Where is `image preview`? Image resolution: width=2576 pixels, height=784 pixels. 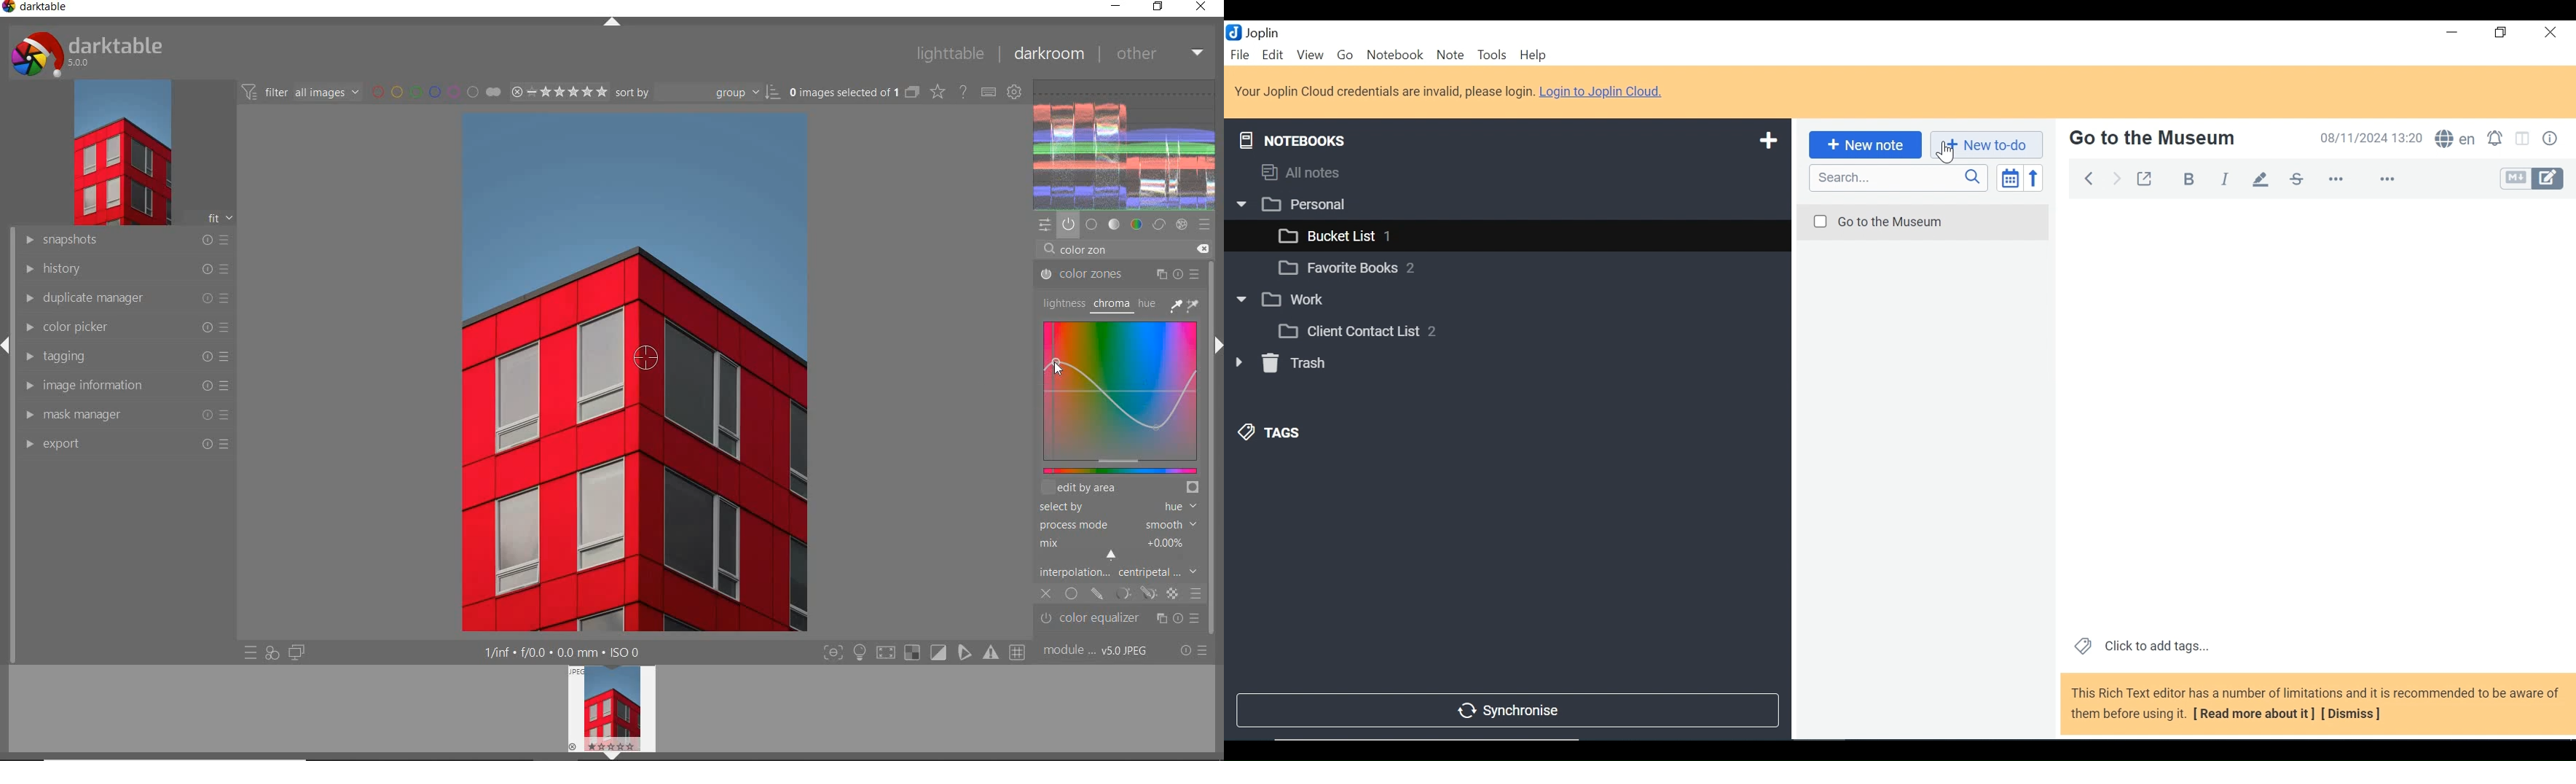
image preview is located at coordinates (608, 706).